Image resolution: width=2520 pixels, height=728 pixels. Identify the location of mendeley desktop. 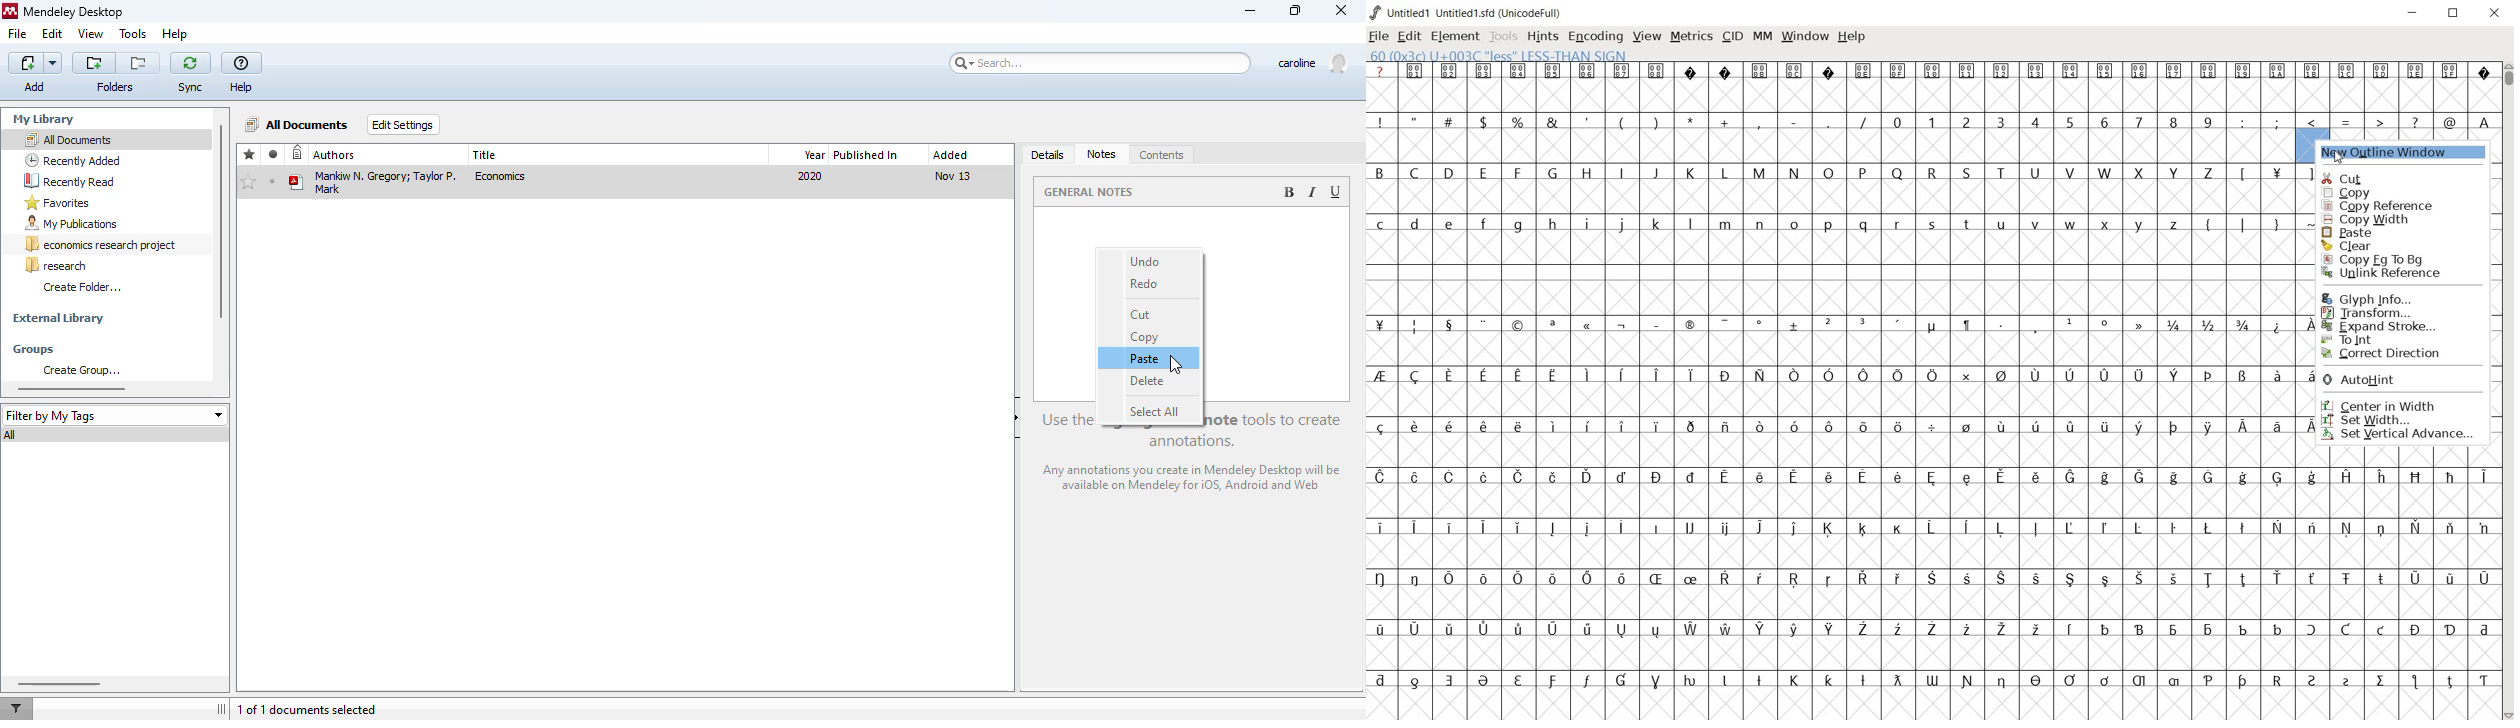
(75, 13).